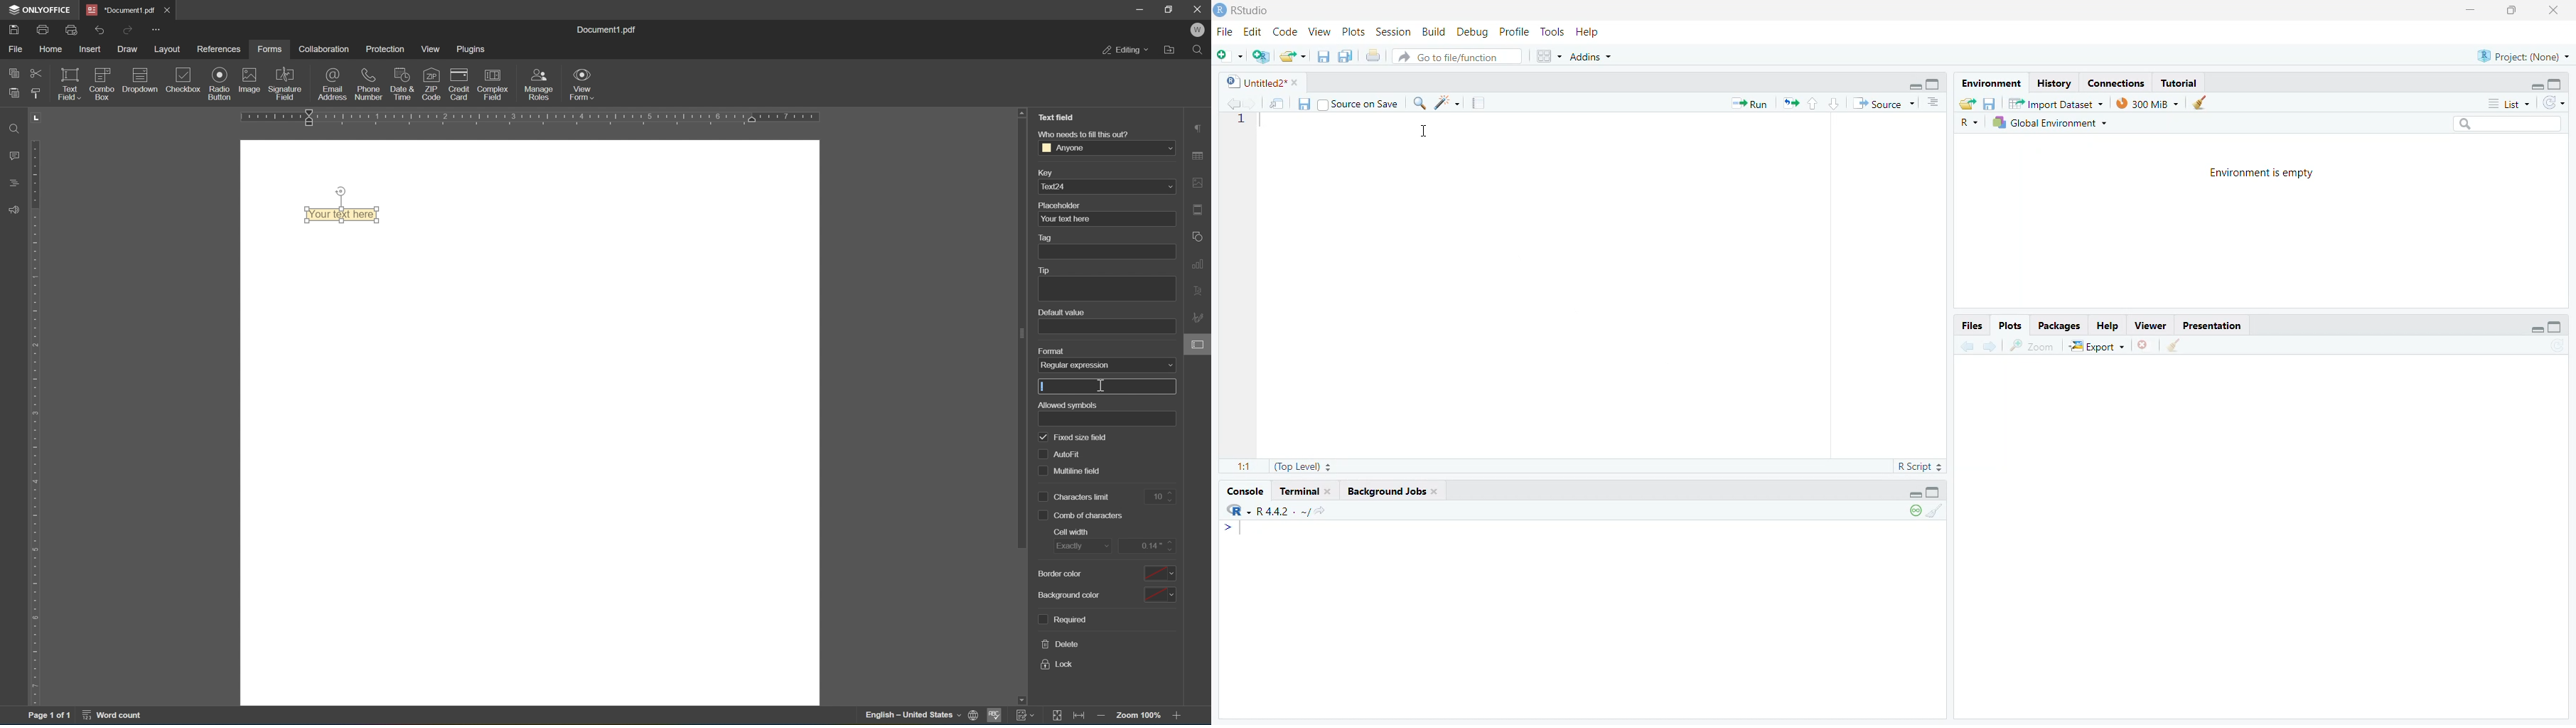  Describe the element at coordinates (1432, 31) in the screenshot. I see `Build` at that location.